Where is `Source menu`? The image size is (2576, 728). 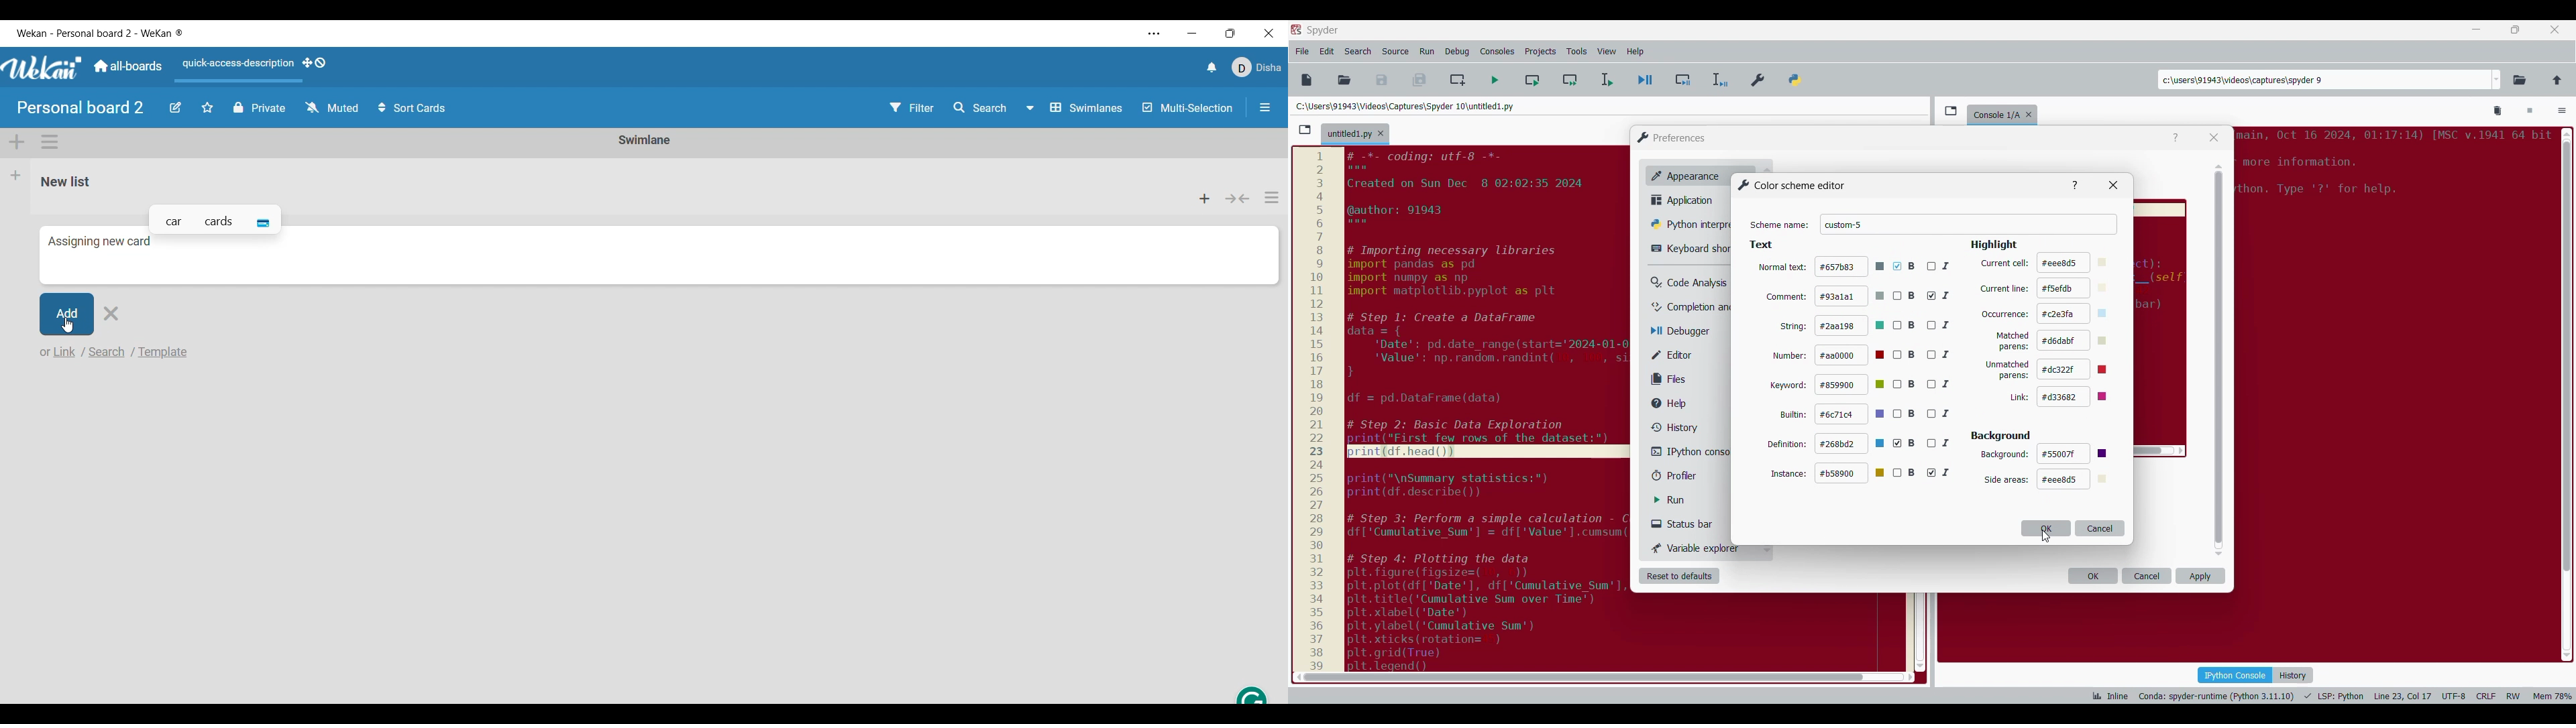
Source menu is located at coordinates (1395, 52).